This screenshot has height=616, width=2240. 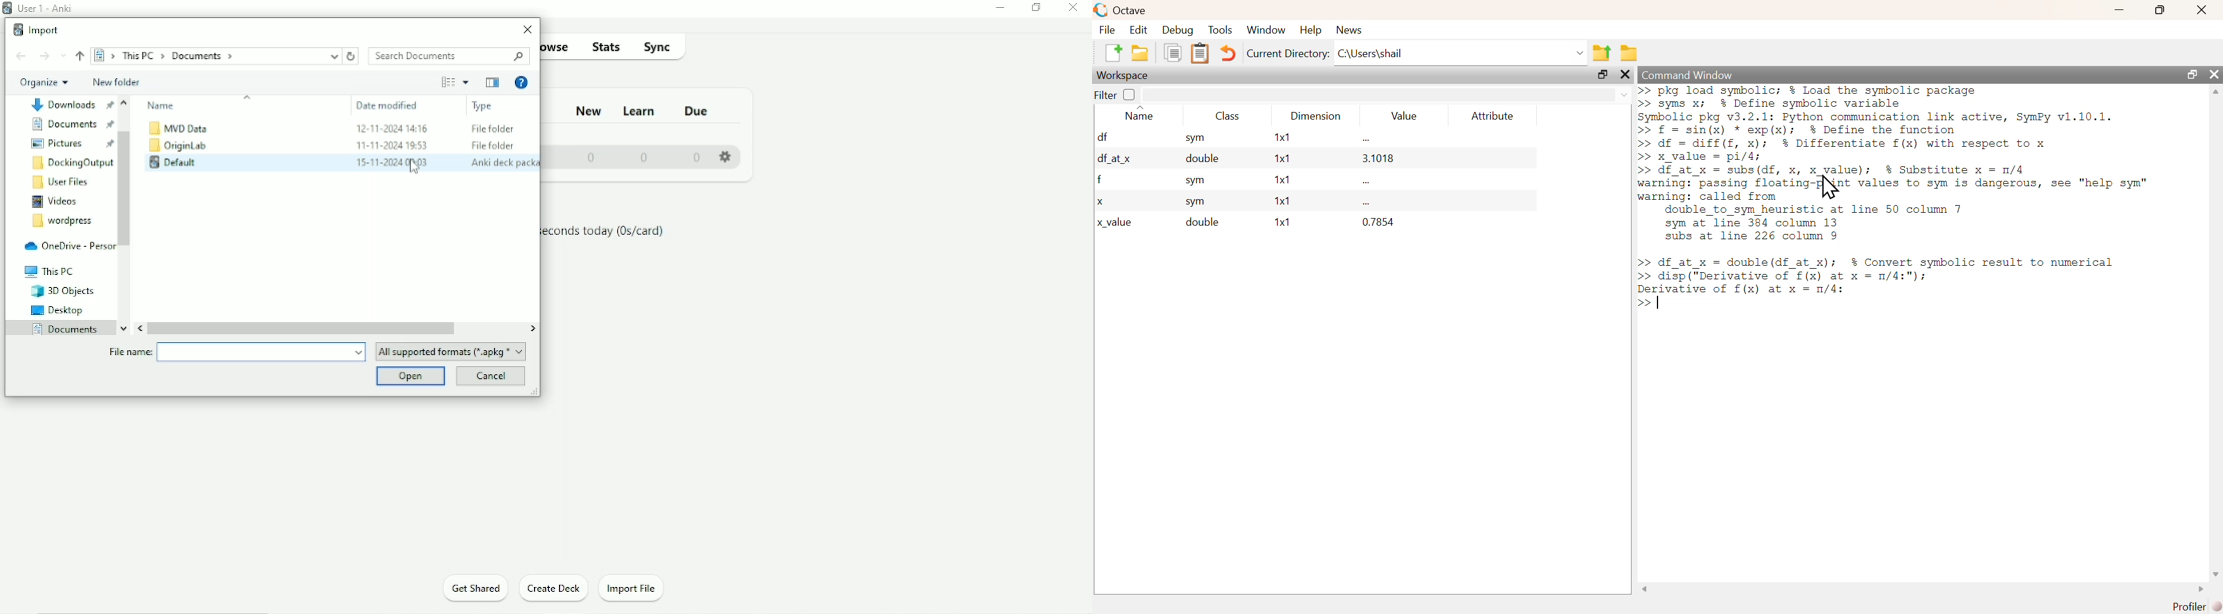 What do you see at coordinates (450, 352) in the screenshot?
I see `All supported formats` at bounding box center [450, 352].